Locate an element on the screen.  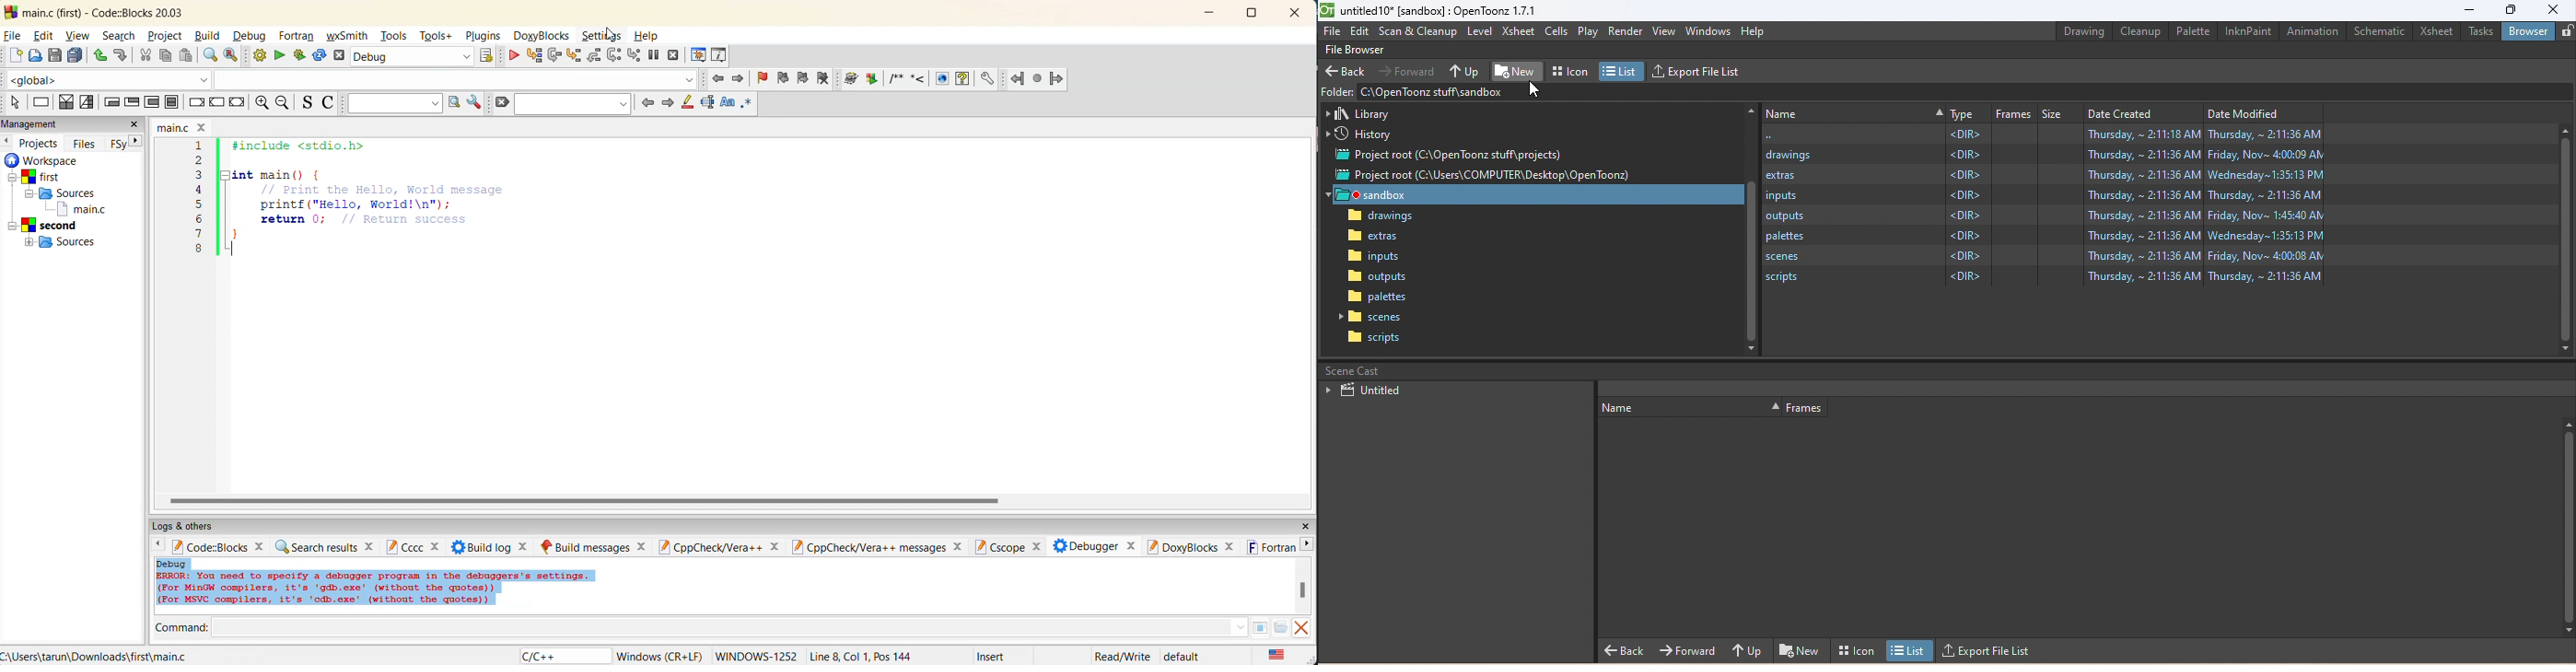
break debugger is located at coordinates (655, 55).